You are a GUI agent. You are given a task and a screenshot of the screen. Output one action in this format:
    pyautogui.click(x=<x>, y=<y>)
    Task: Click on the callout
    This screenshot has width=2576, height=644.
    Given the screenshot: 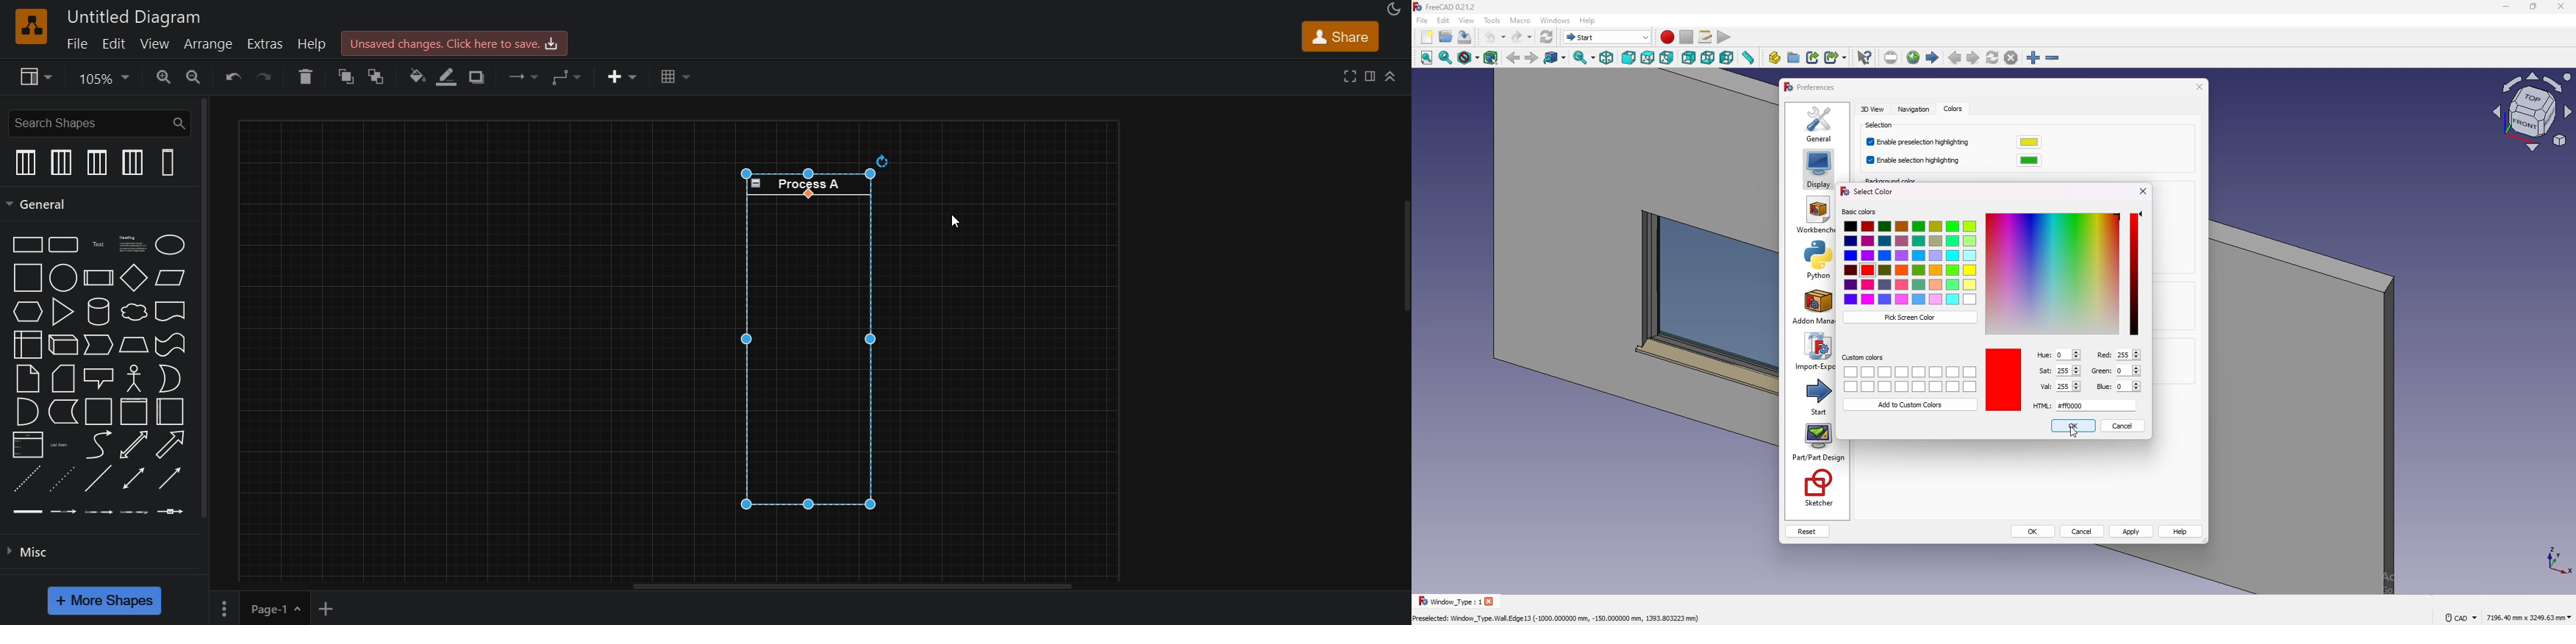 What is the action you would take?
    pyautogui.click(x=98, y=379)
    